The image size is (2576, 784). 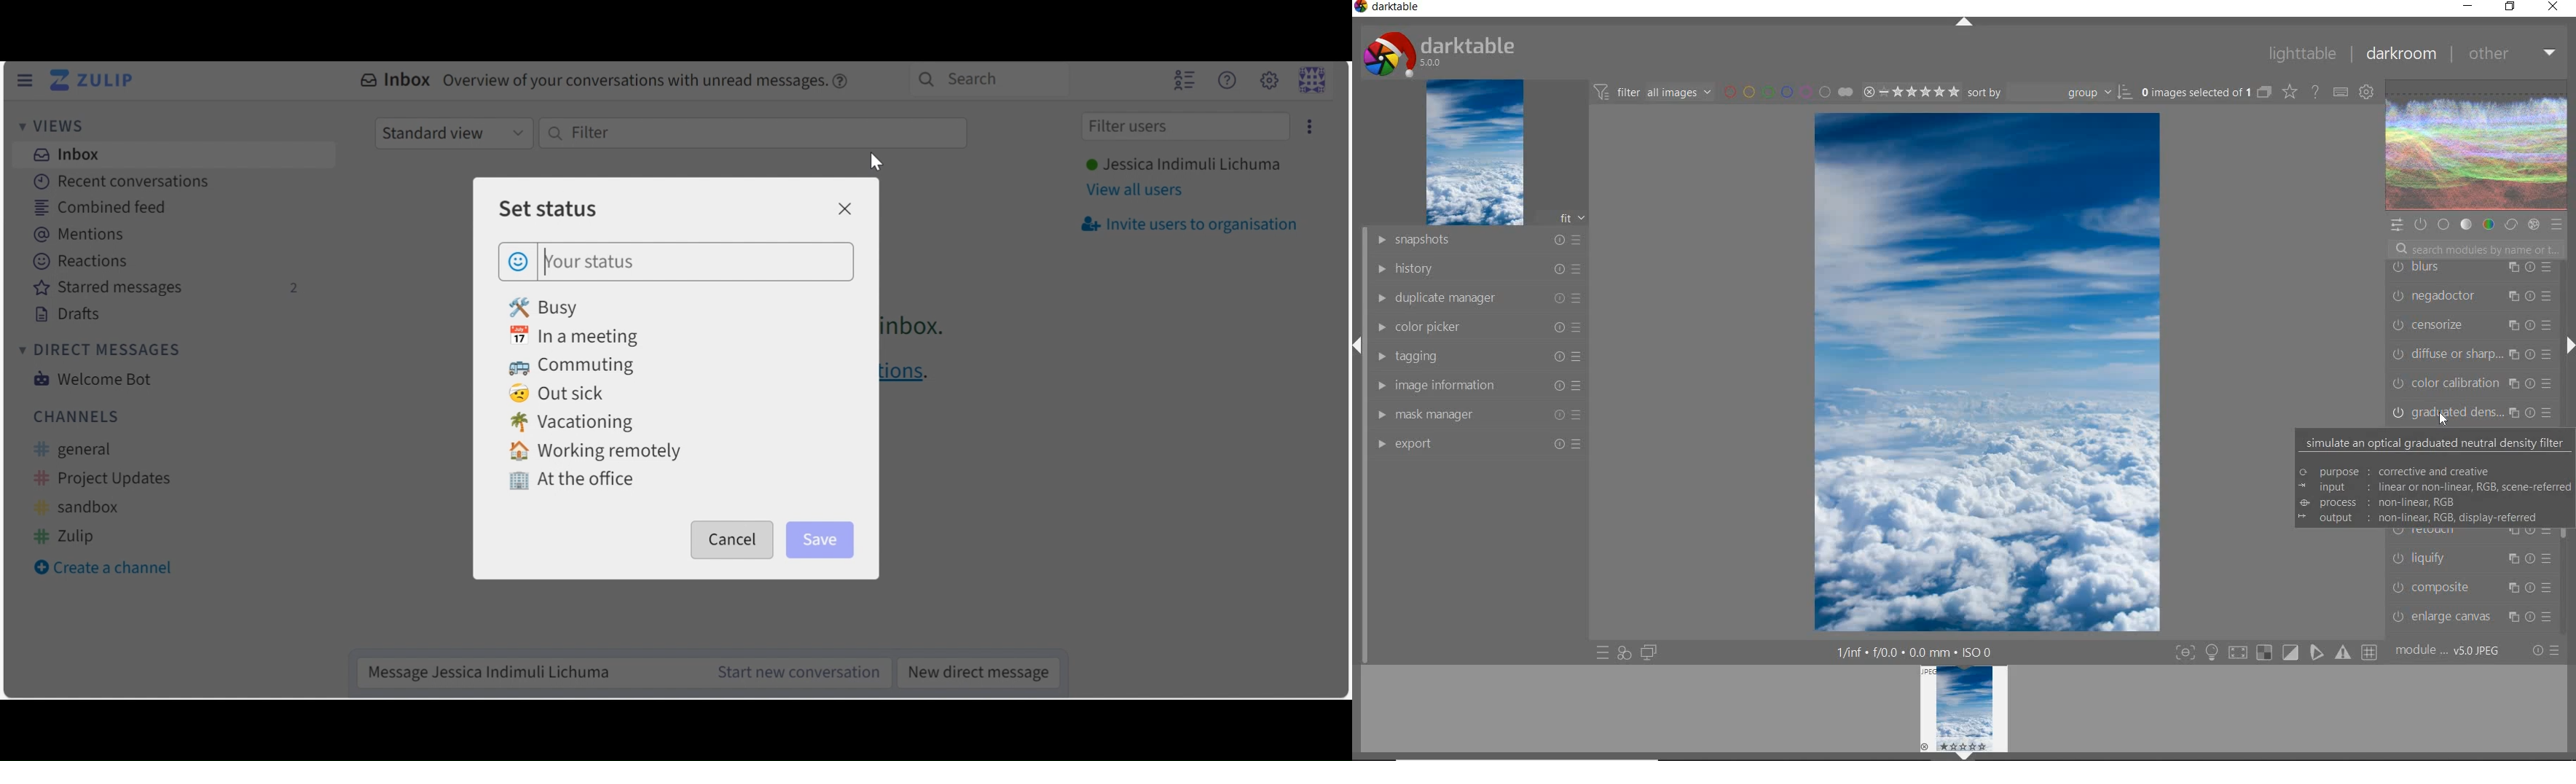 I want to click on GRADUATED DENSITY, so click(x=2475, y=413).